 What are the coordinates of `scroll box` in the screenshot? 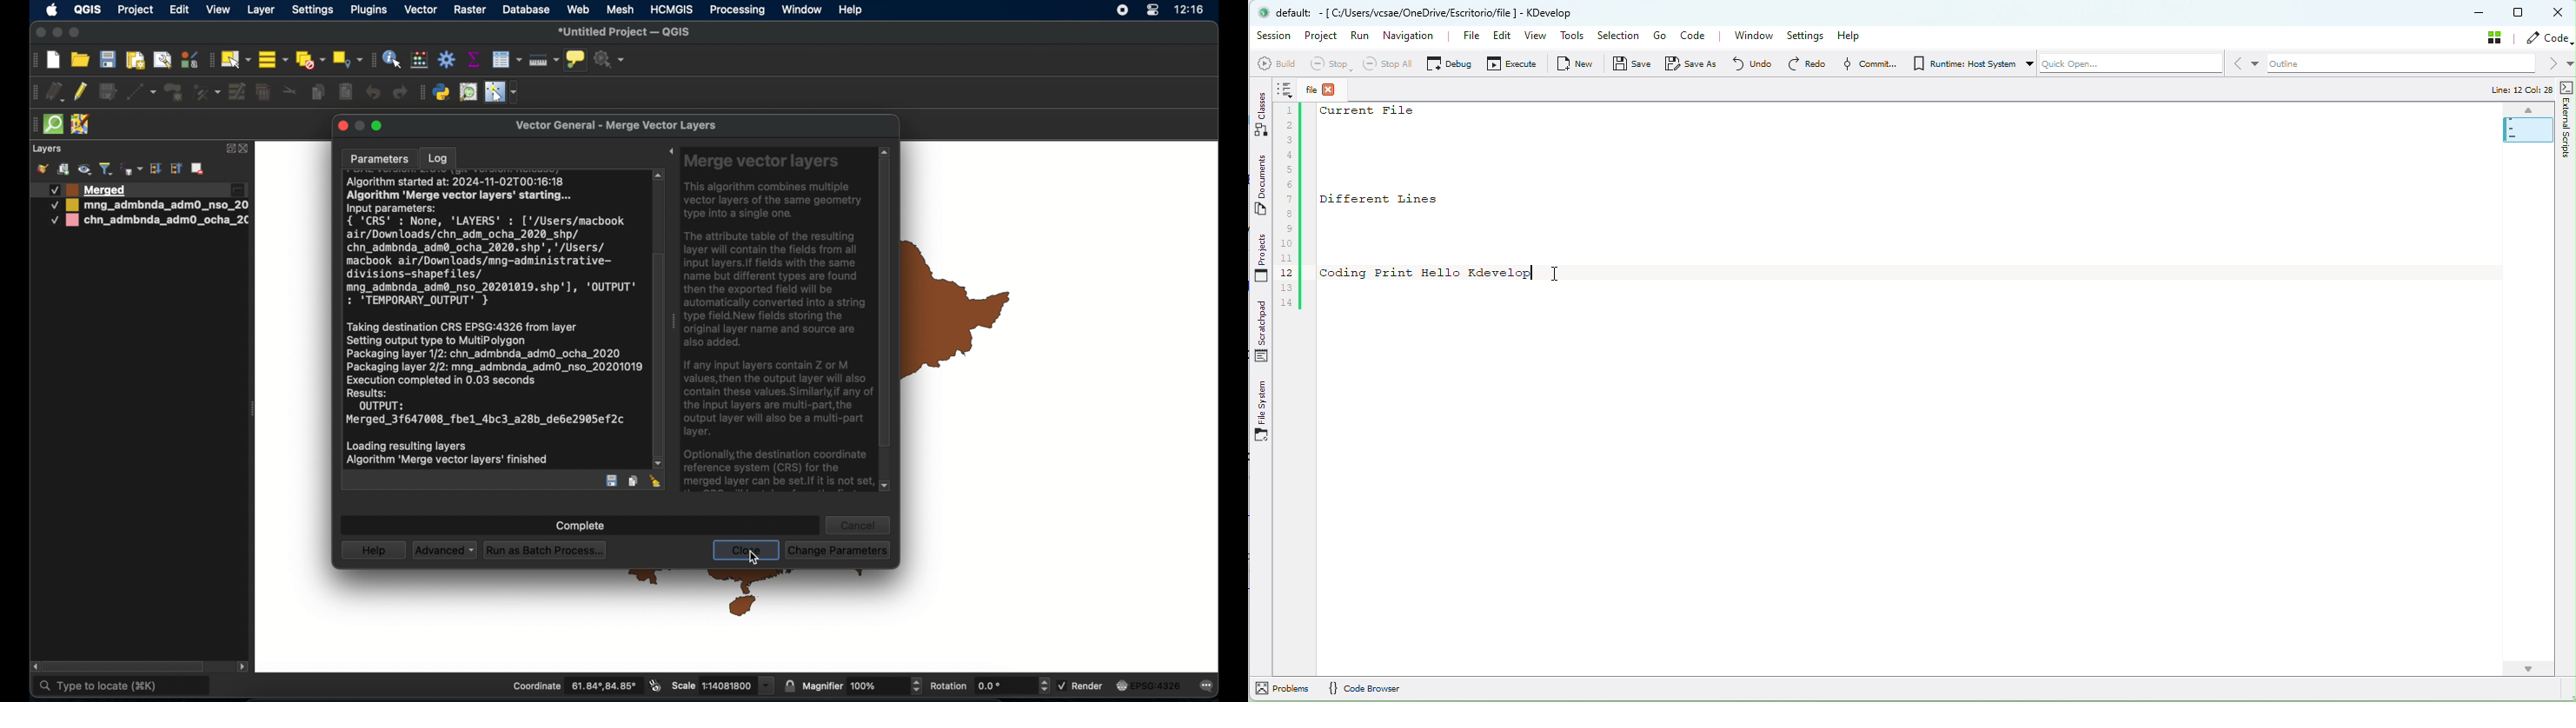 It's located at (885, 305).